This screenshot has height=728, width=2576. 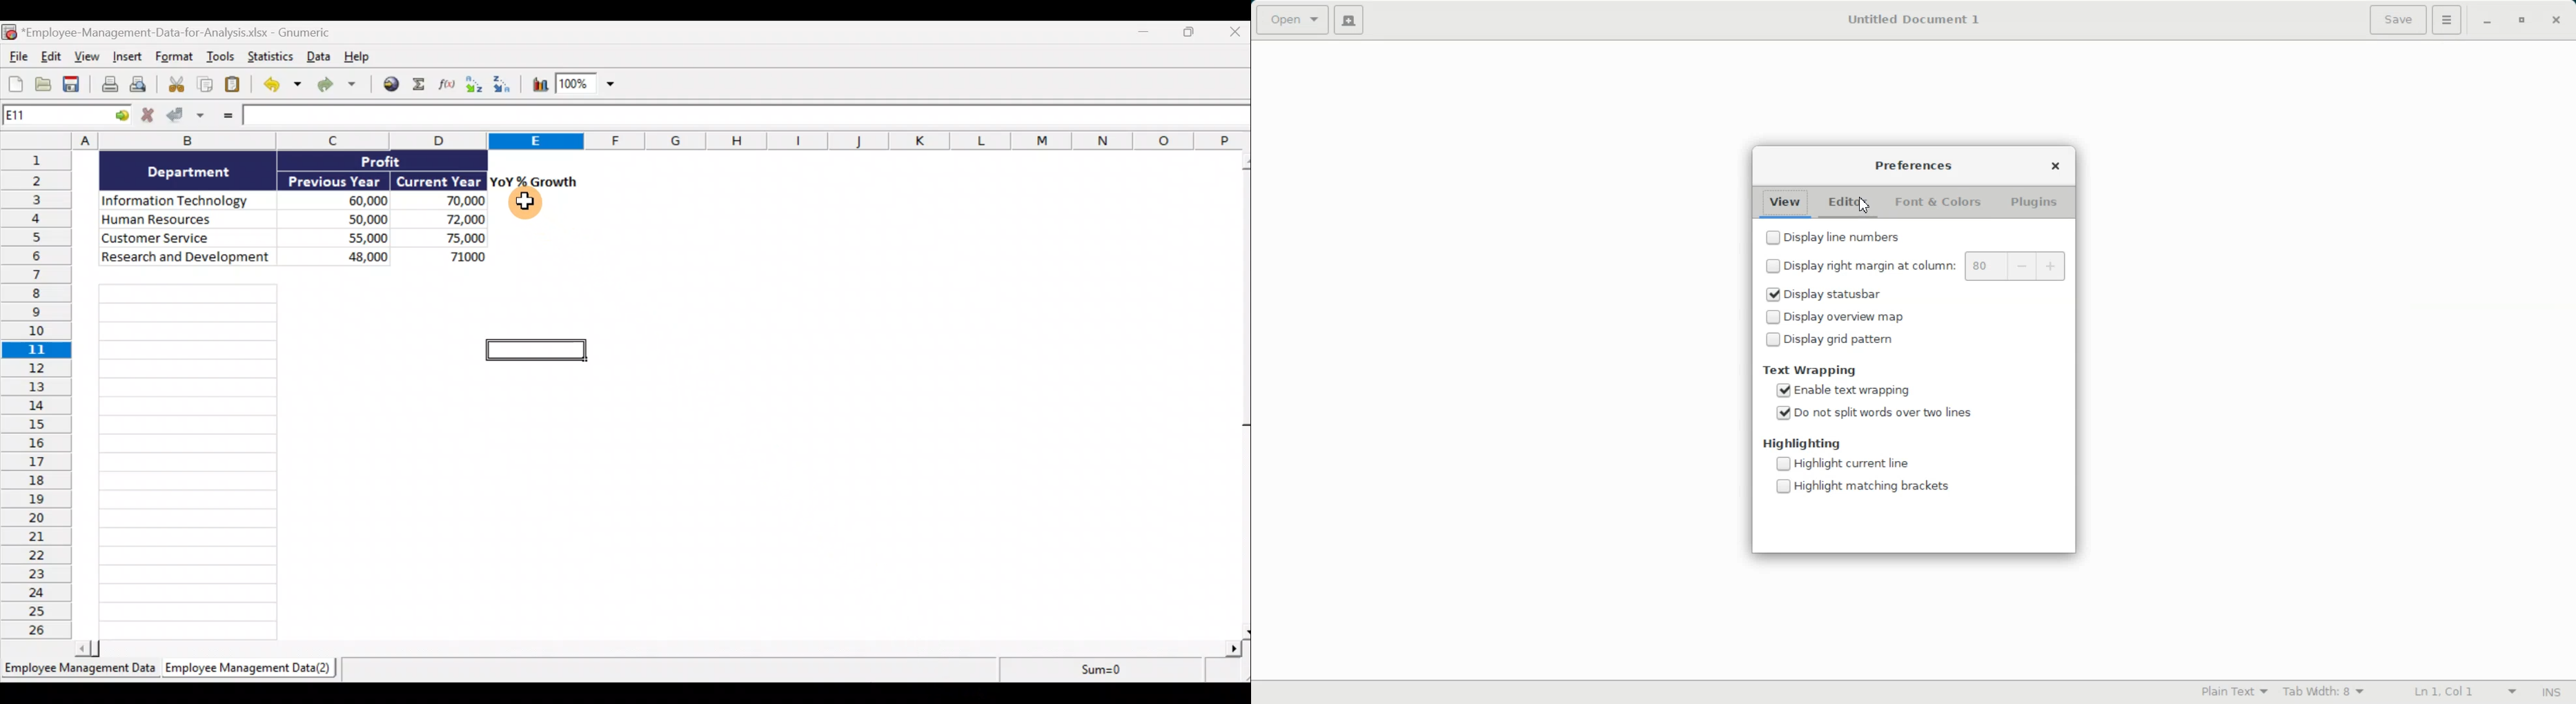 I want to click on YoY% Growth, so click(x=534, y=181).